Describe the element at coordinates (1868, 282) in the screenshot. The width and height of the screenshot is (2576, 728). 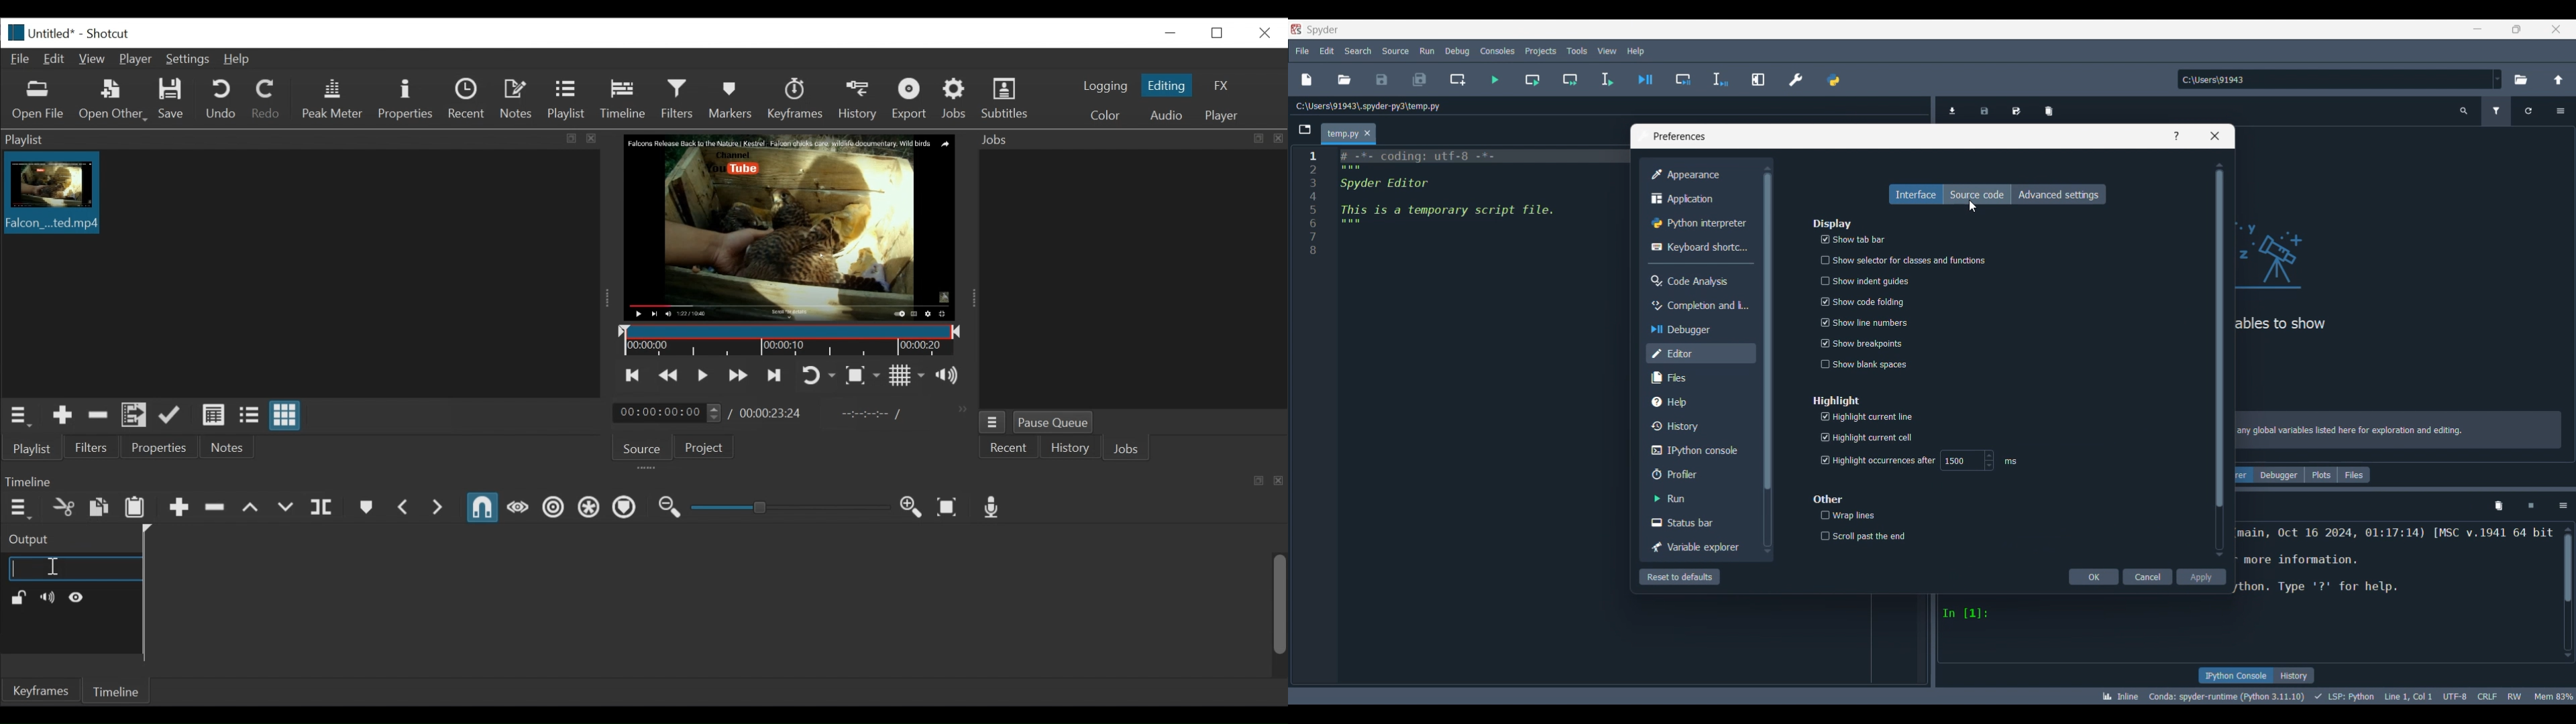
I see `Show indent guides` at that location.